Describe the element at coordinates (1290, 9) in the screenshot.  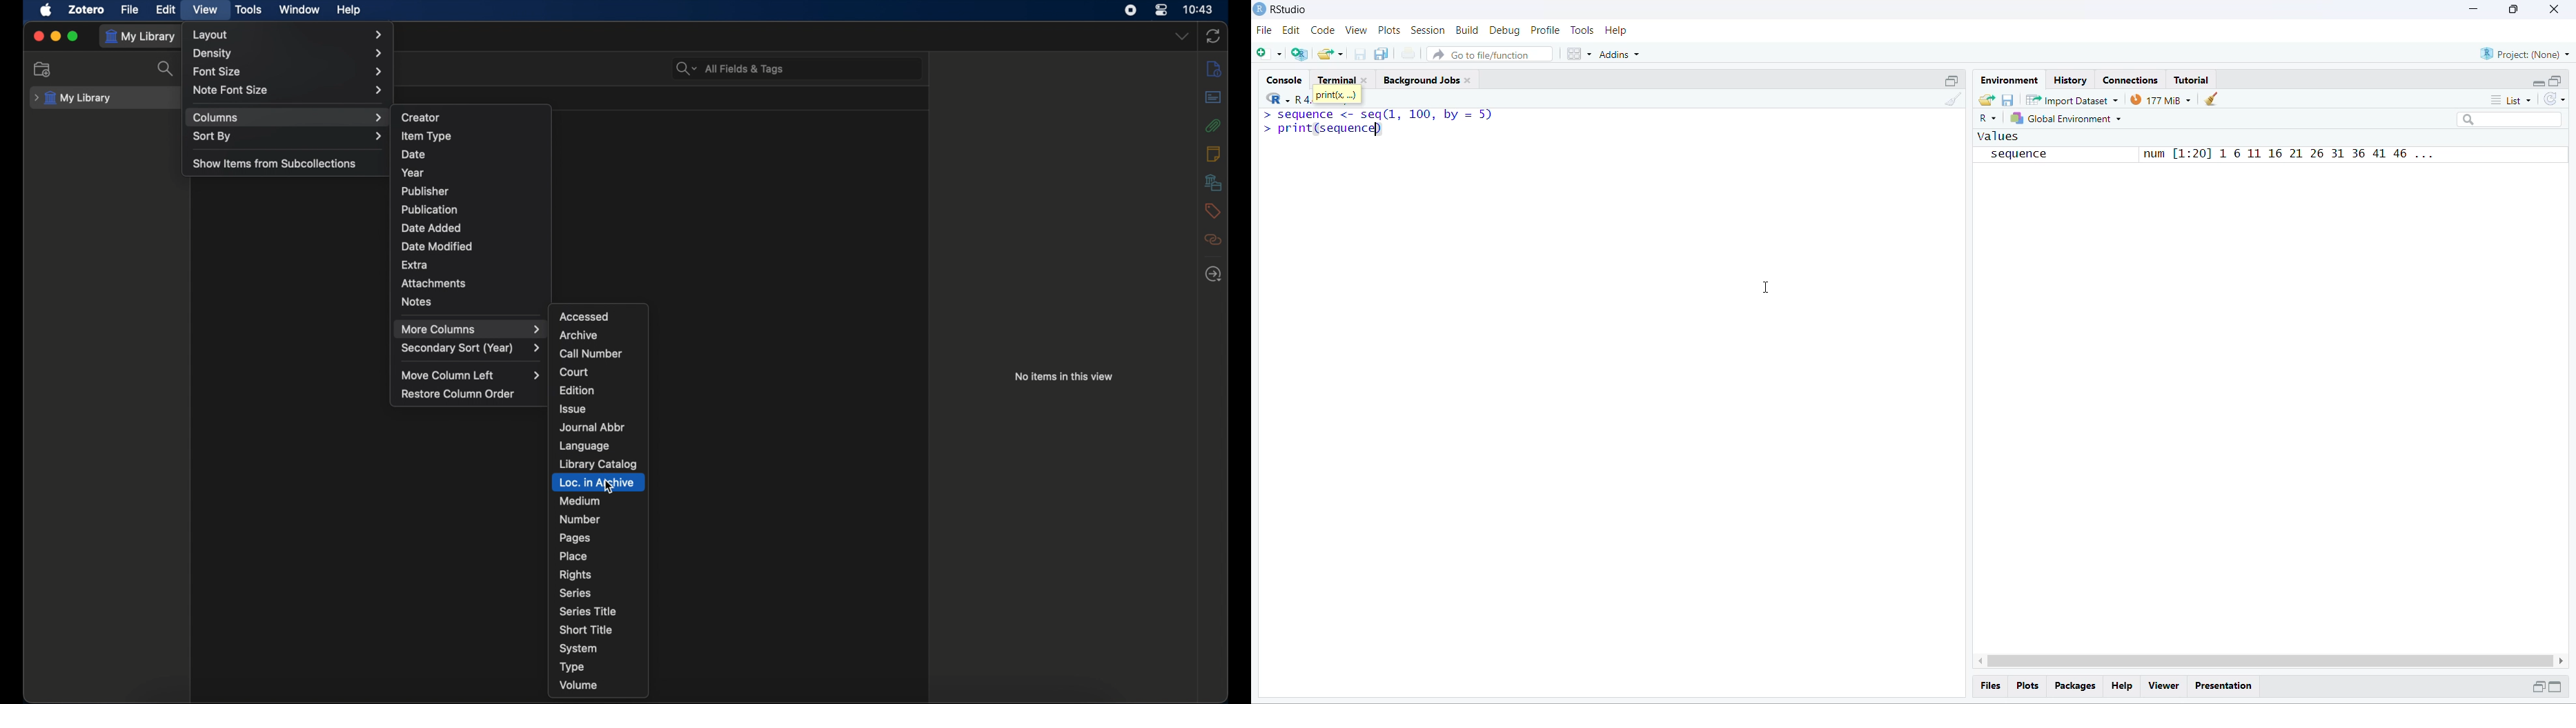
I see `RStudio` at that location.